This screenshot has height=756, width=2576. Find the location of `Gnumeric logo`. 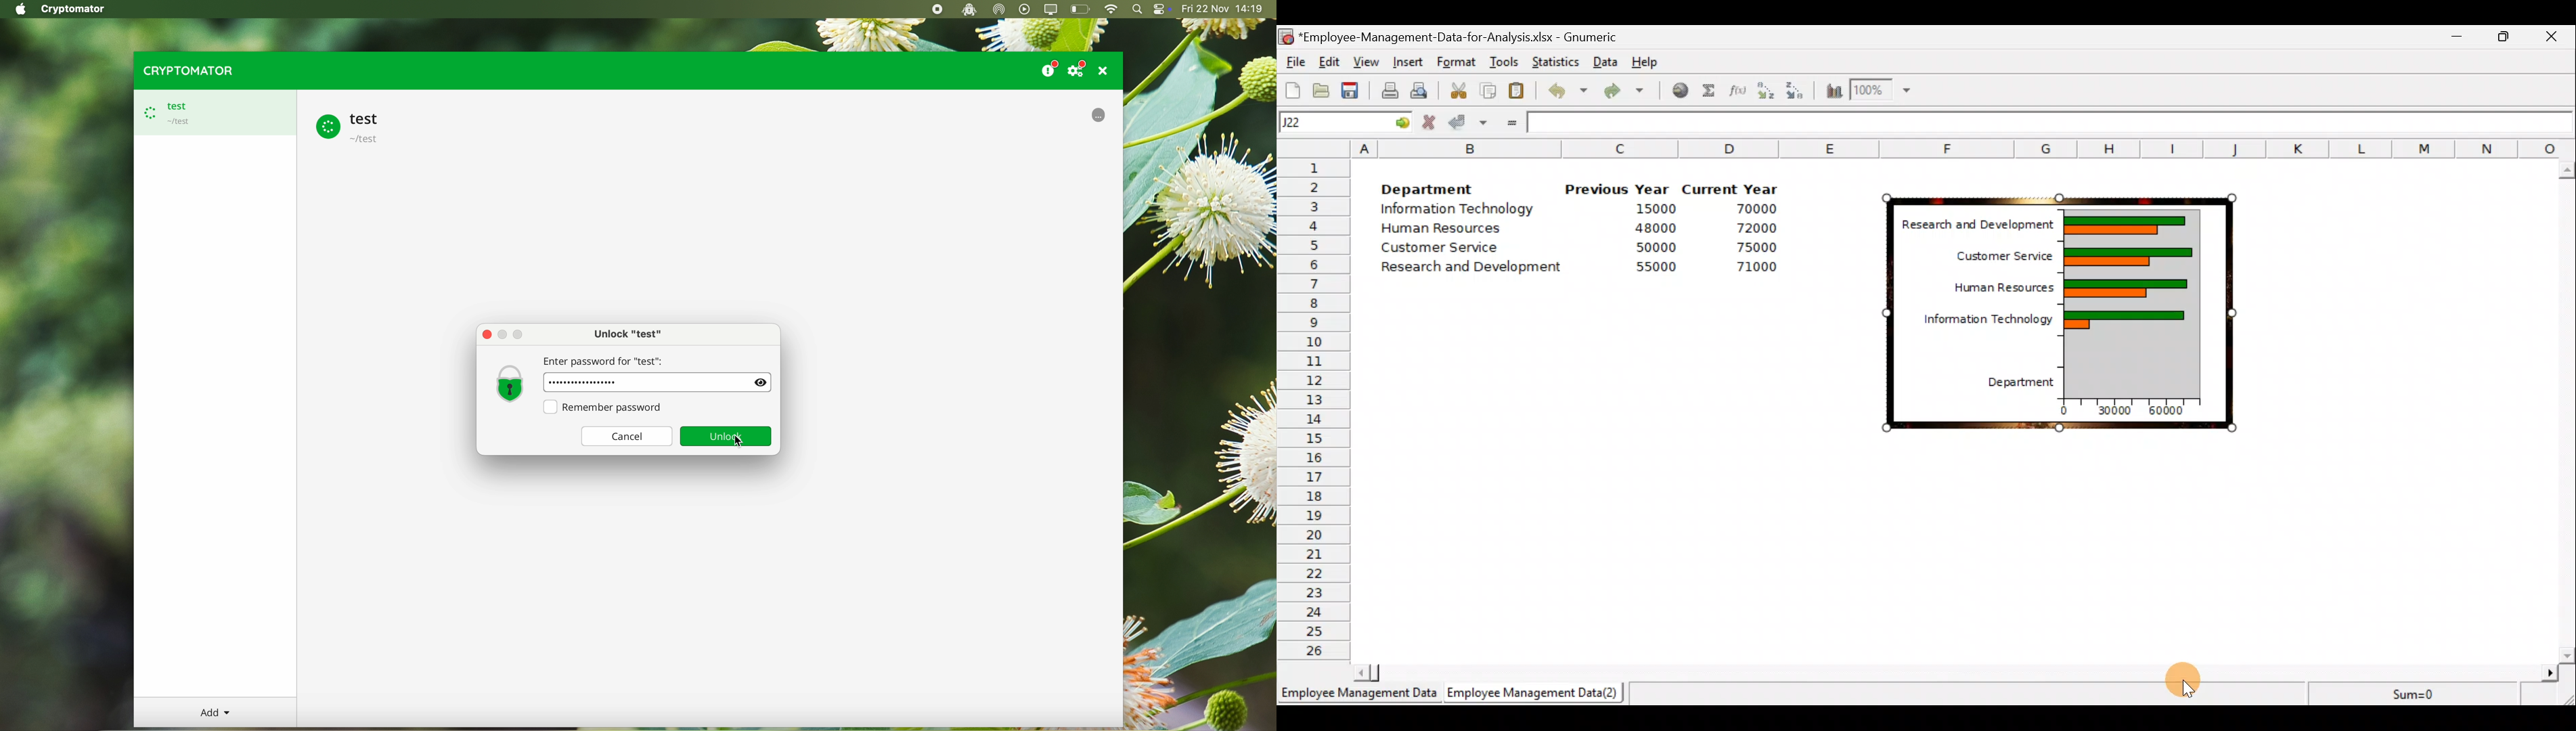

Gnumeric logo is located at coordinates (1287, 37).